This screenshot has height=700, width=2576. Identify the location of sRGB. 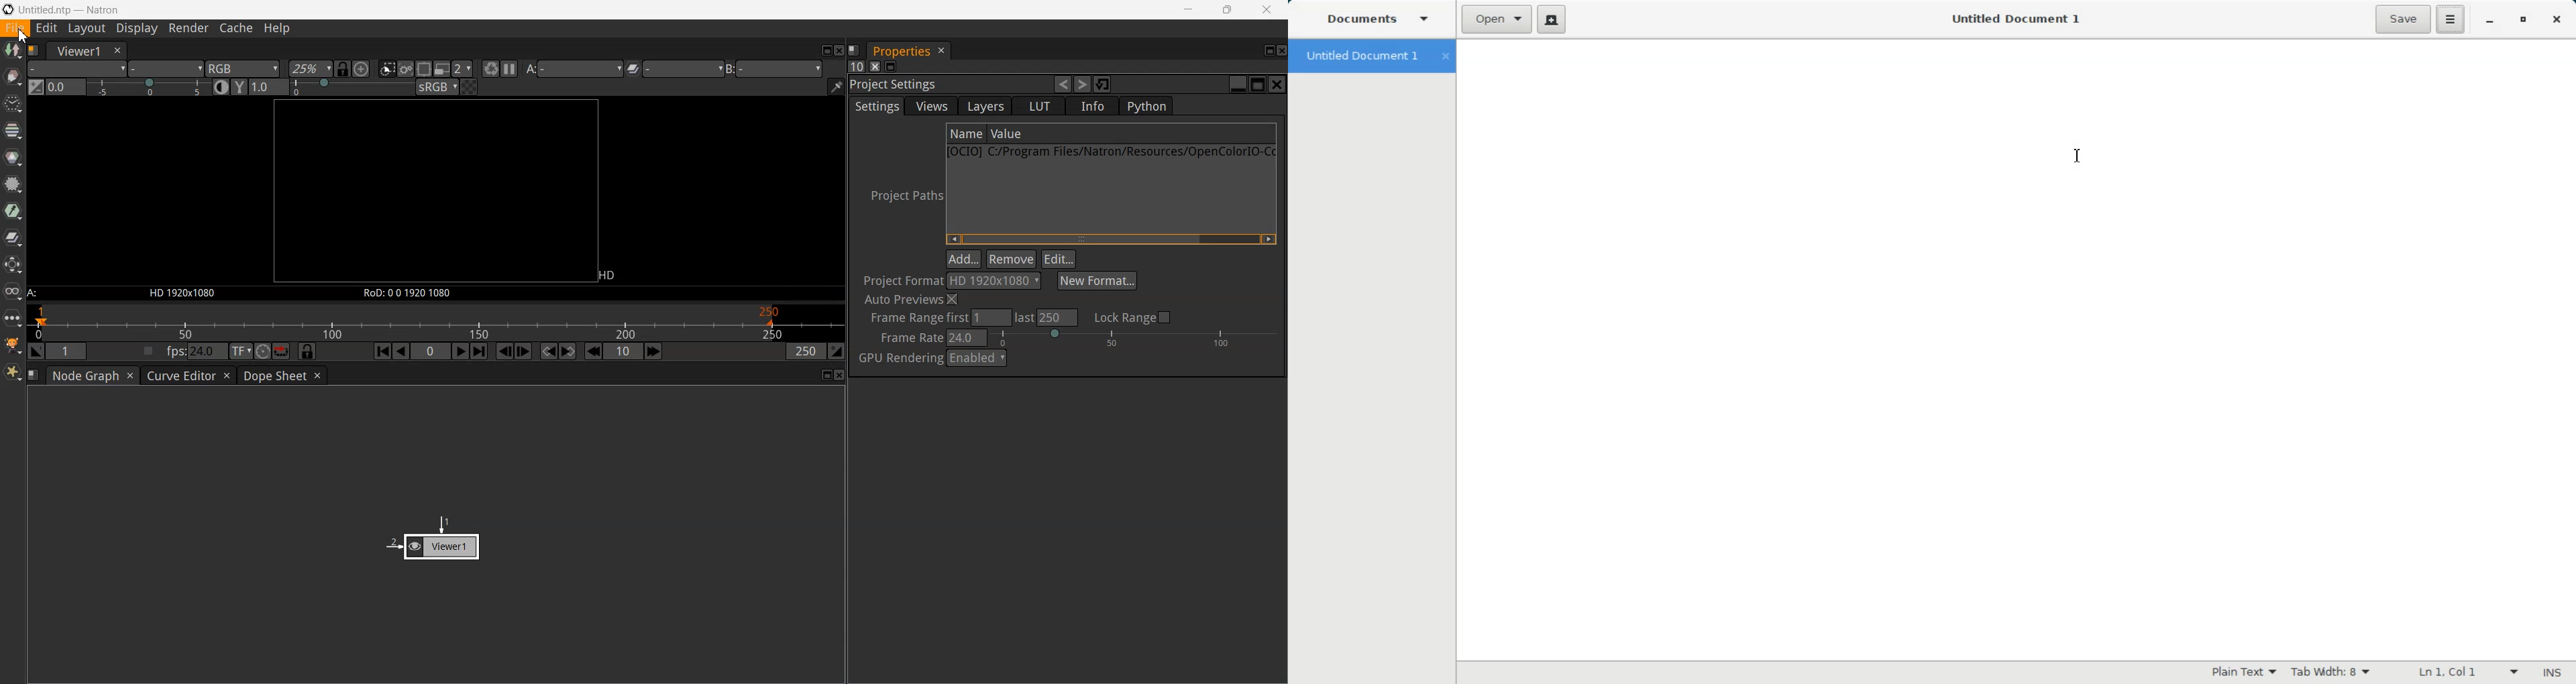
(437, 87).